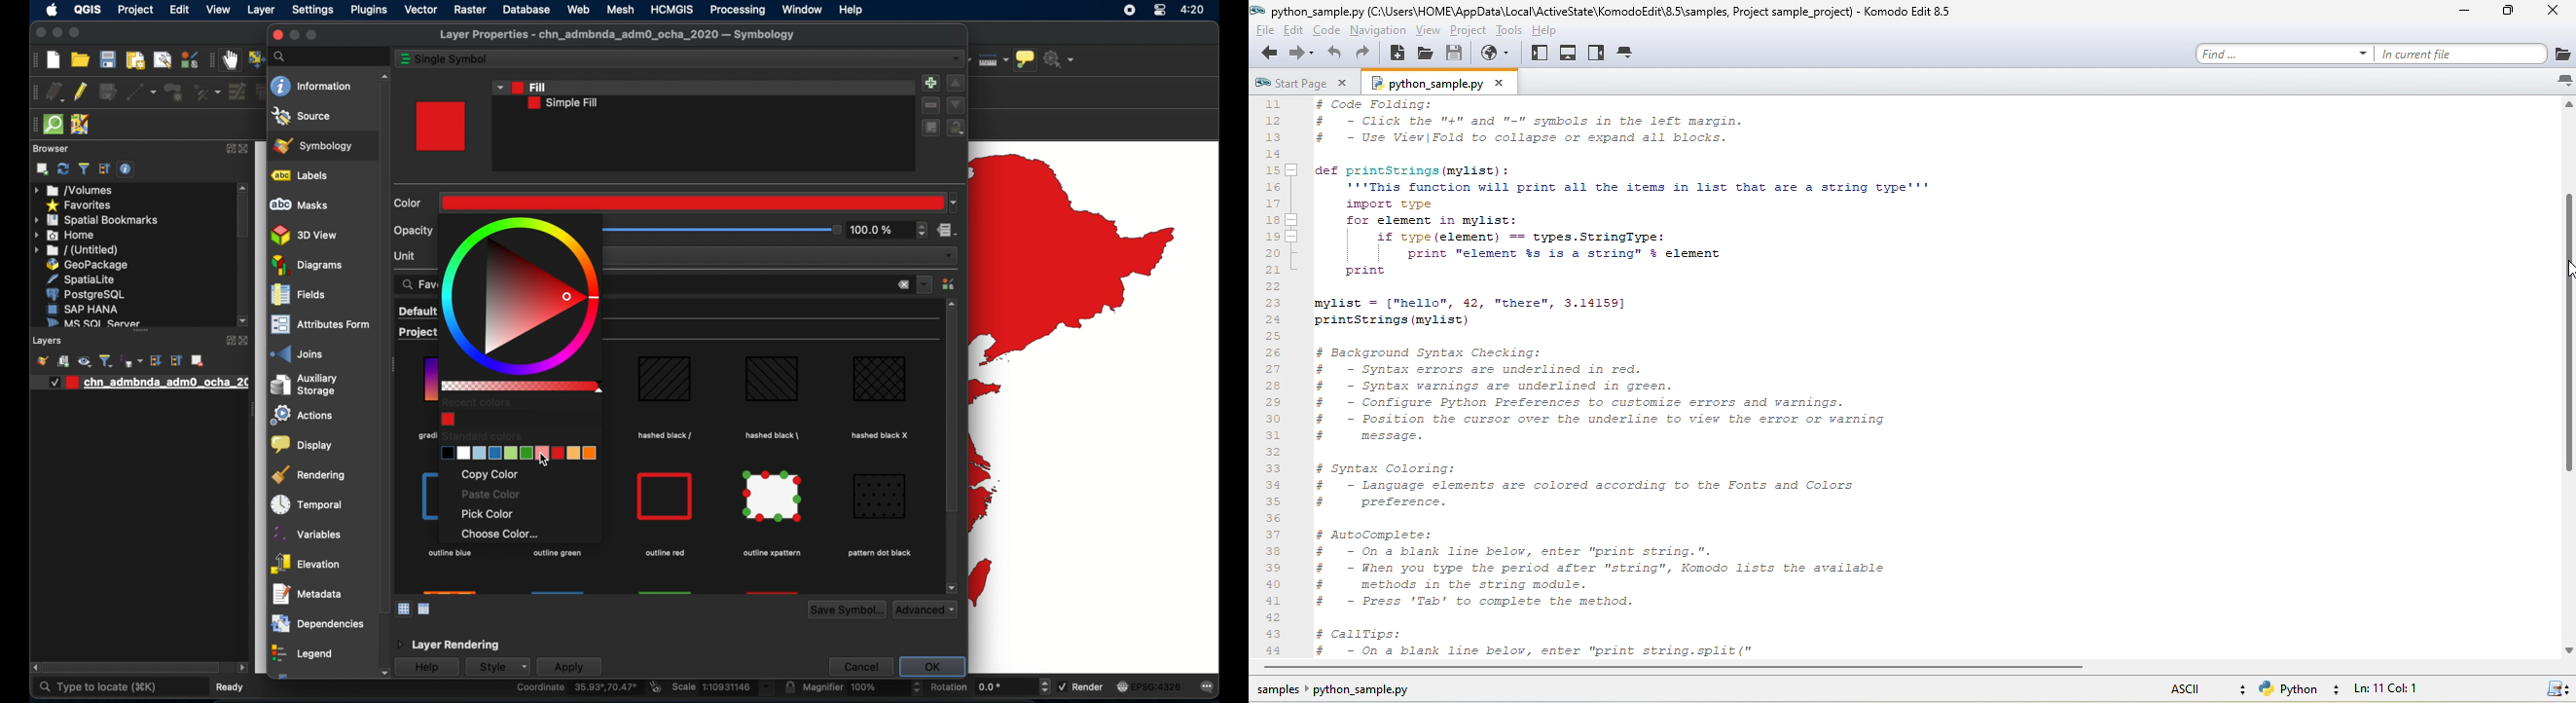 The height and width of the screenshot is (728, 2576). I want to click on expand, so click(230, 150).